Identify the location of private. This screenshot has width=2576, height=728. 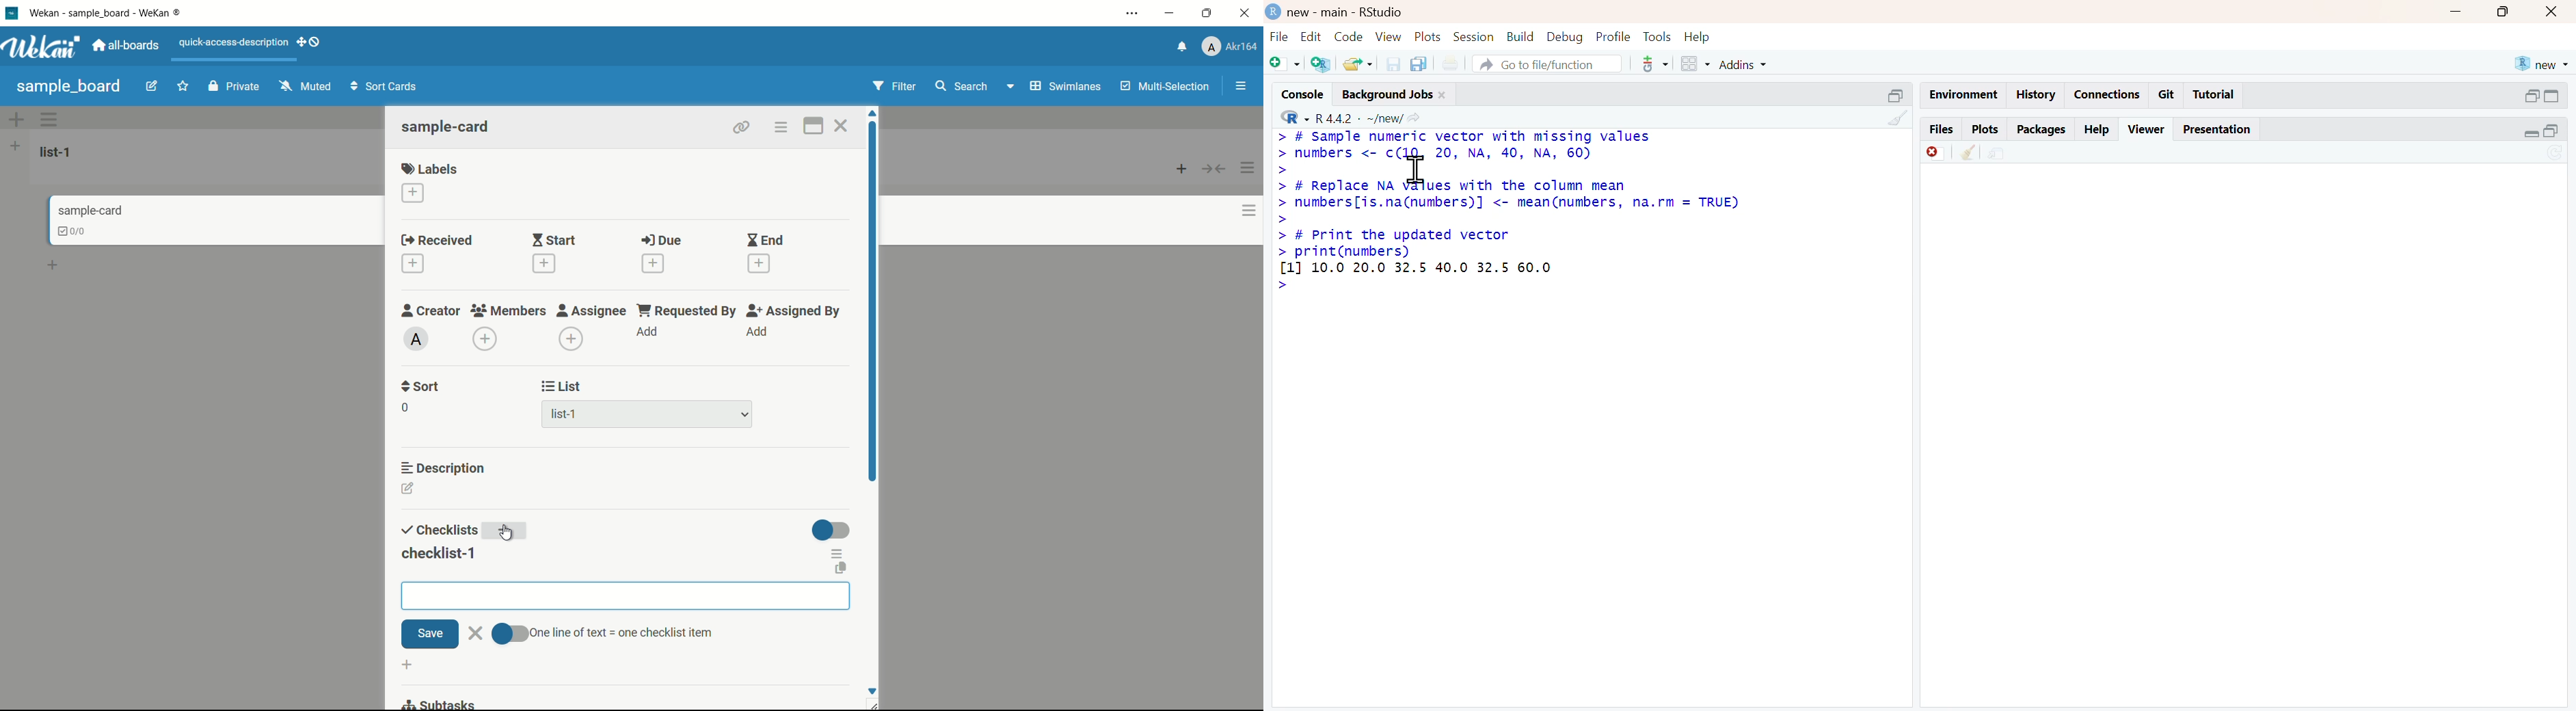
(234, 88).